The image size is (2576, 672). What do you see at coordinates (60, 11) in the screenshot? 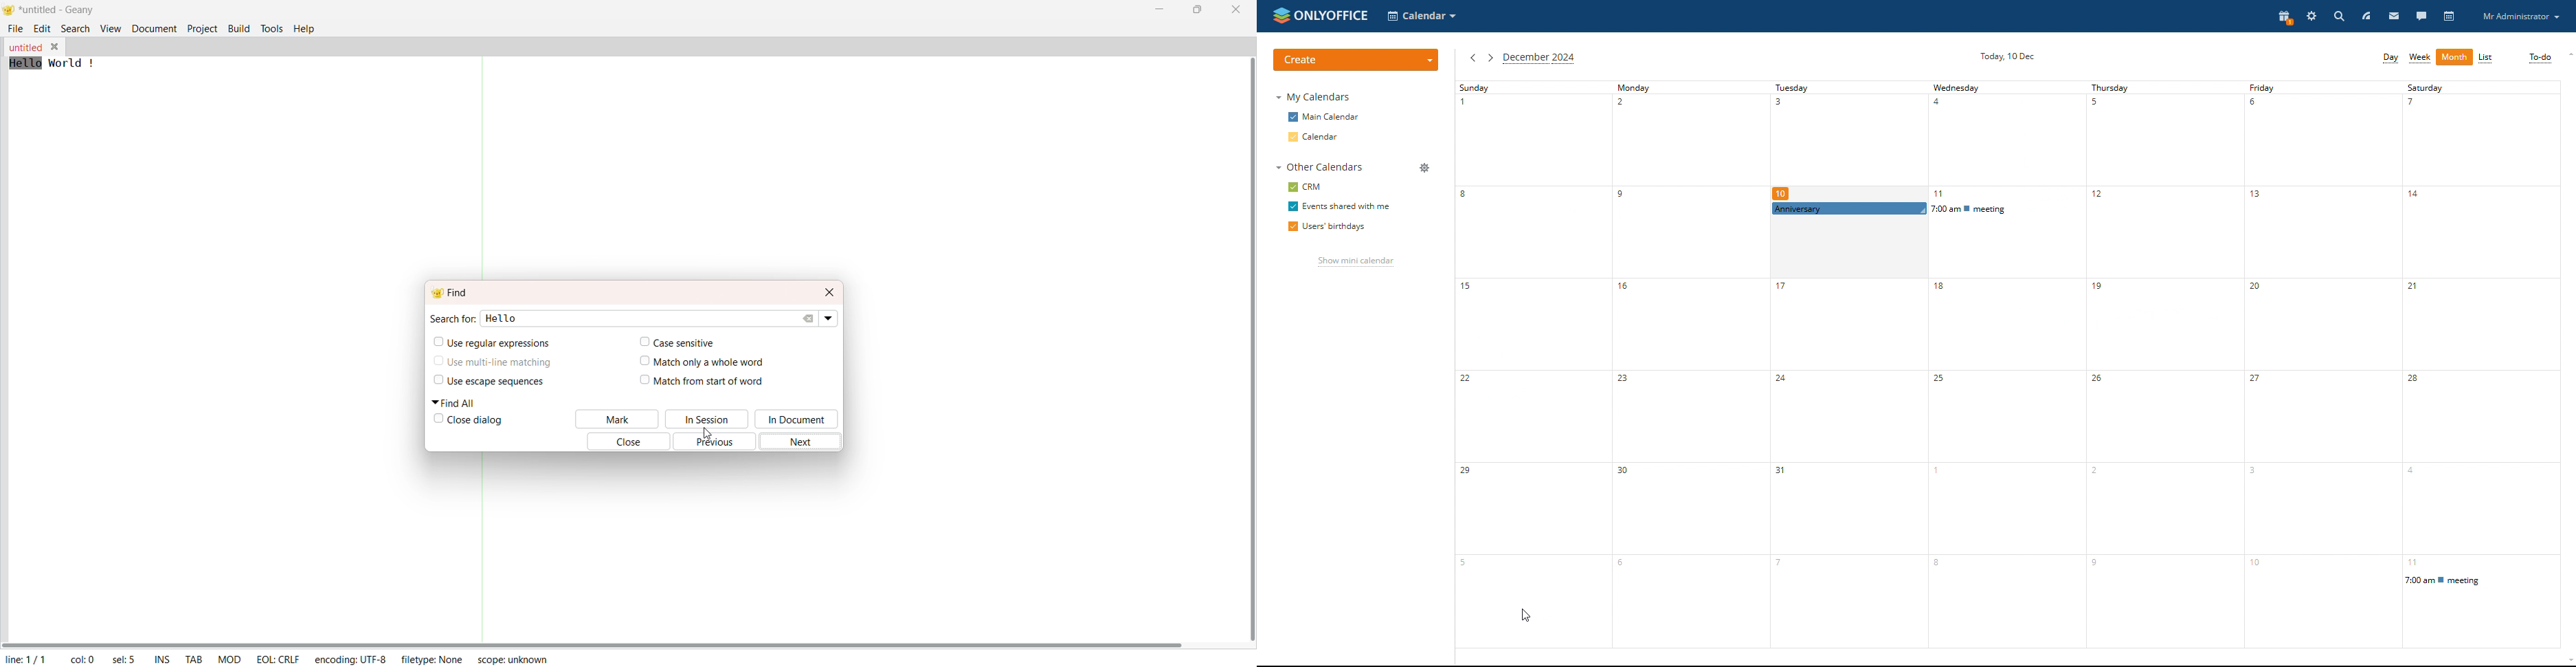
I see `Title` at bounding box center [60, 11].